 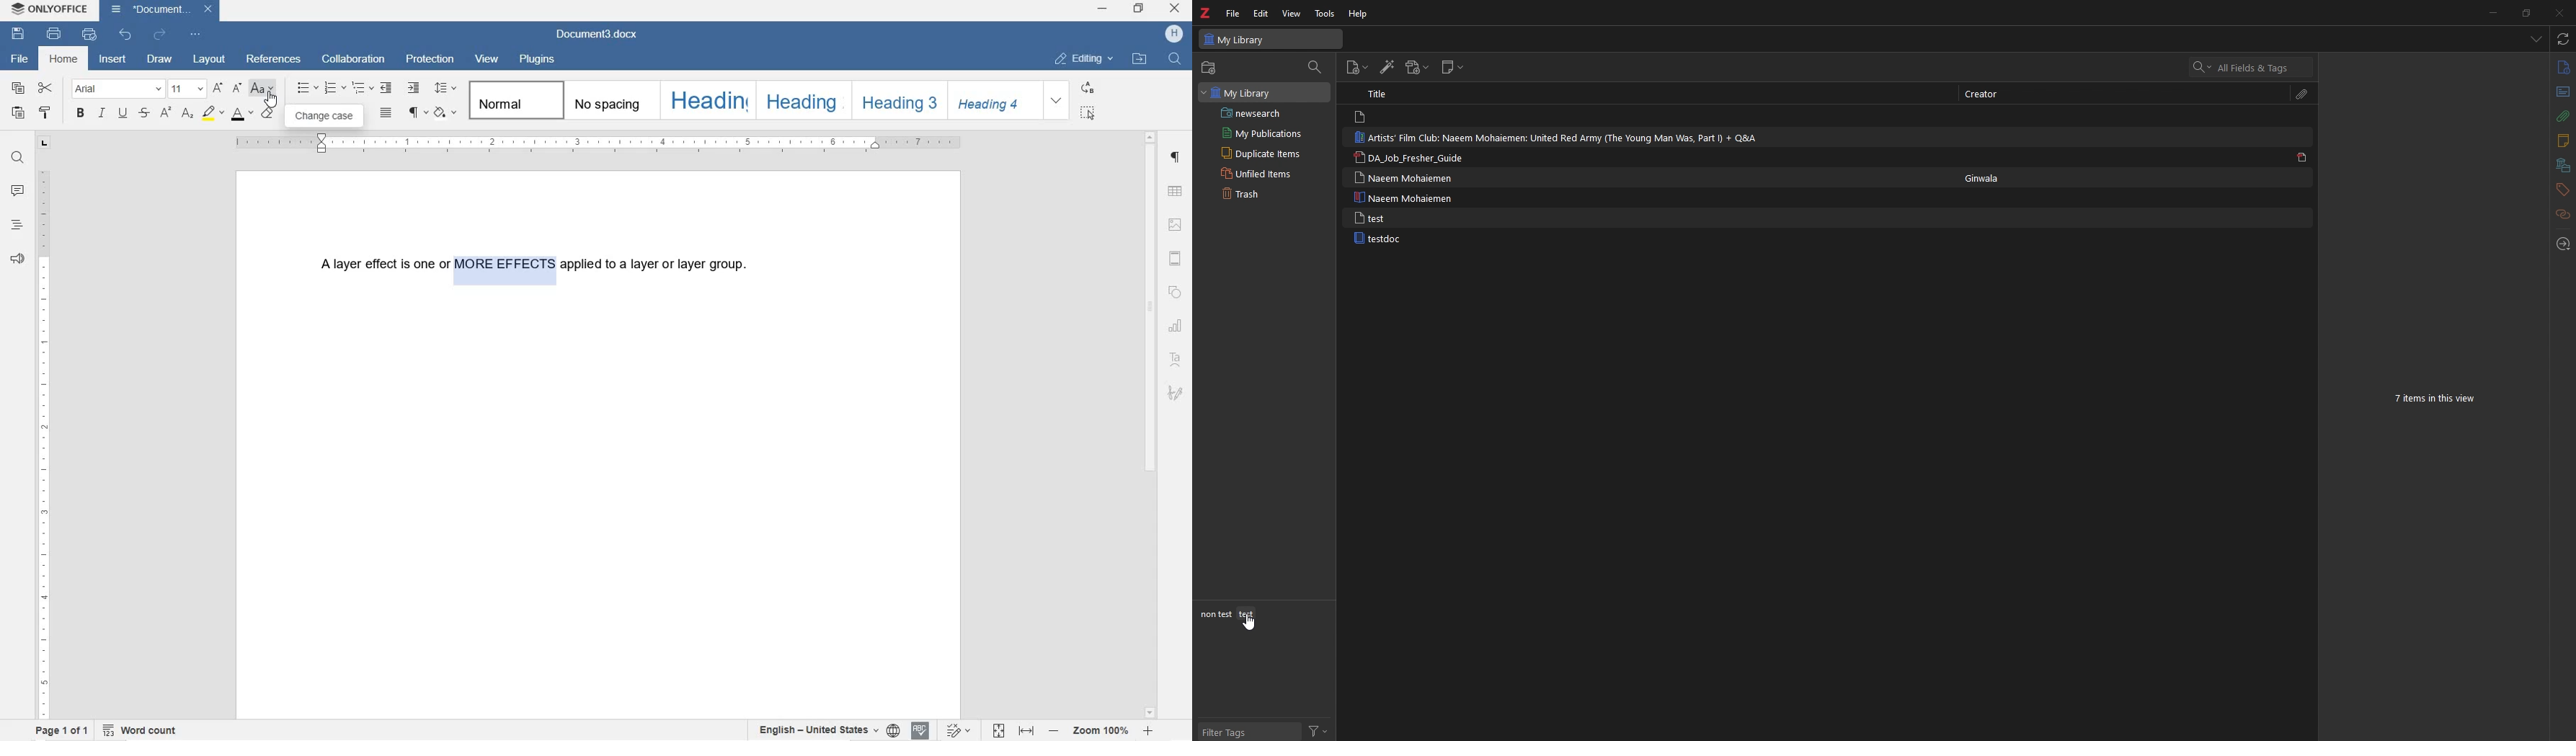 I want to click on QUICK PRINT, so click(x=89, y=35).